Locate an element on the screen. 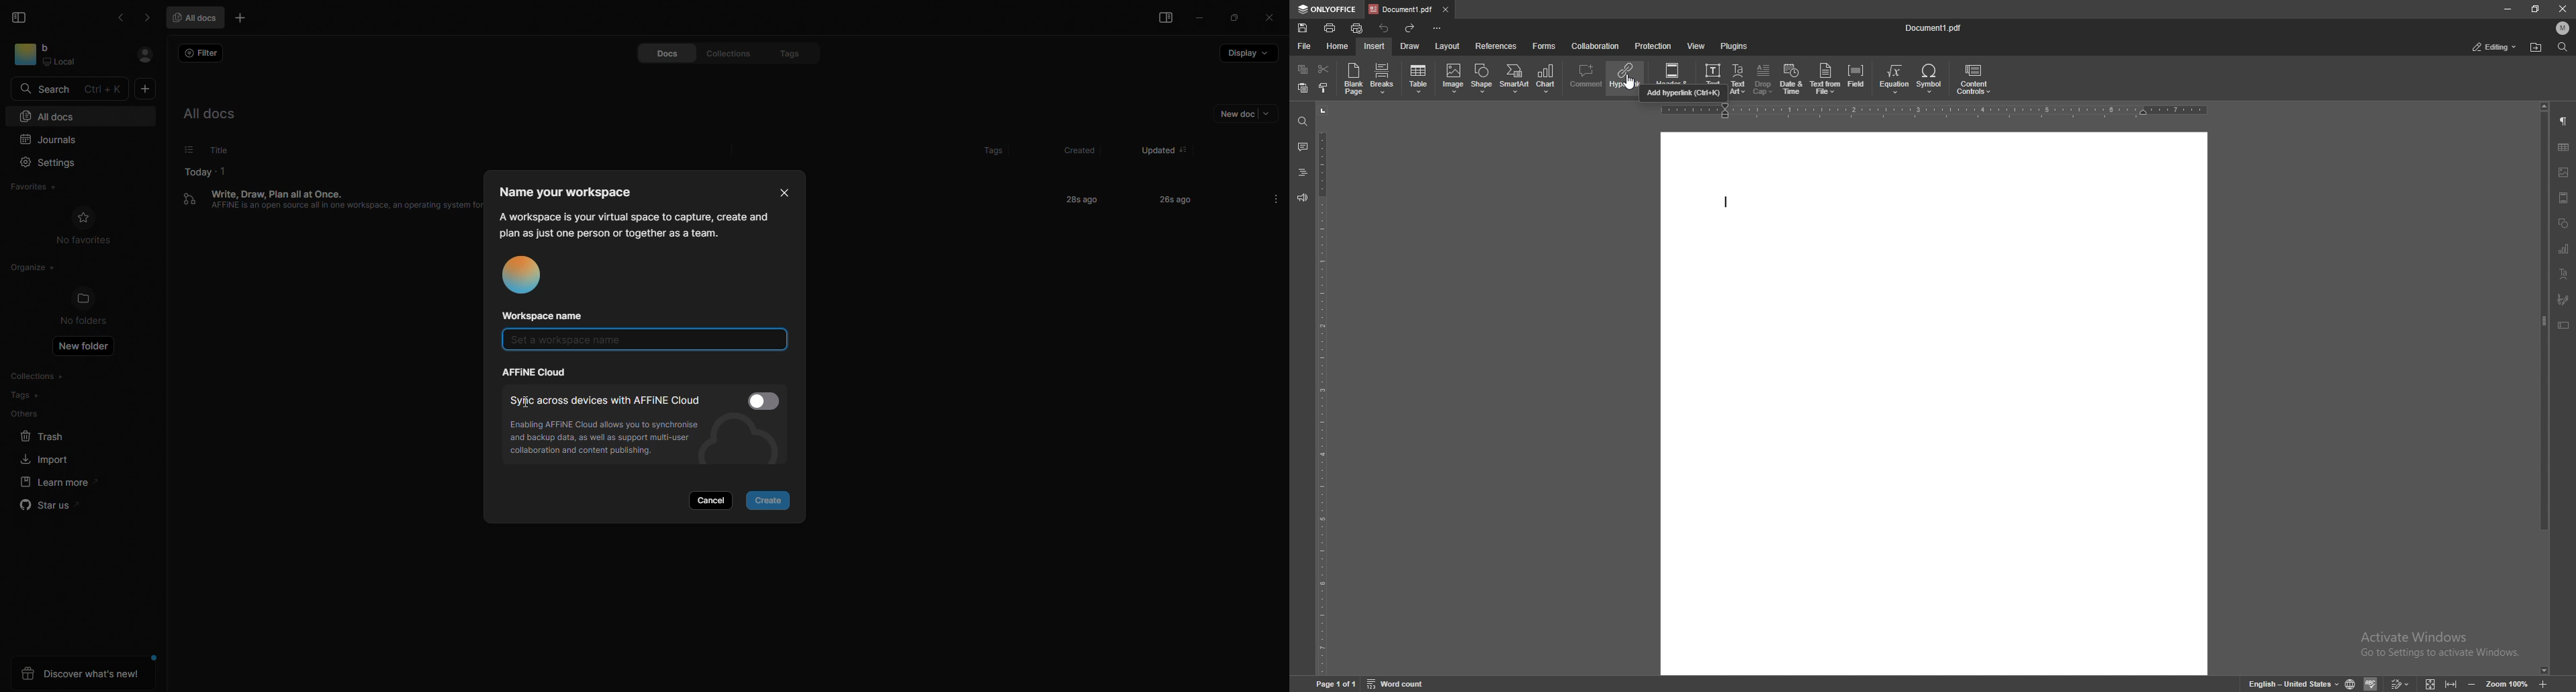 The width and height of the screenshot is (2576, 700). track changes is located at coordinates (2401, 683).